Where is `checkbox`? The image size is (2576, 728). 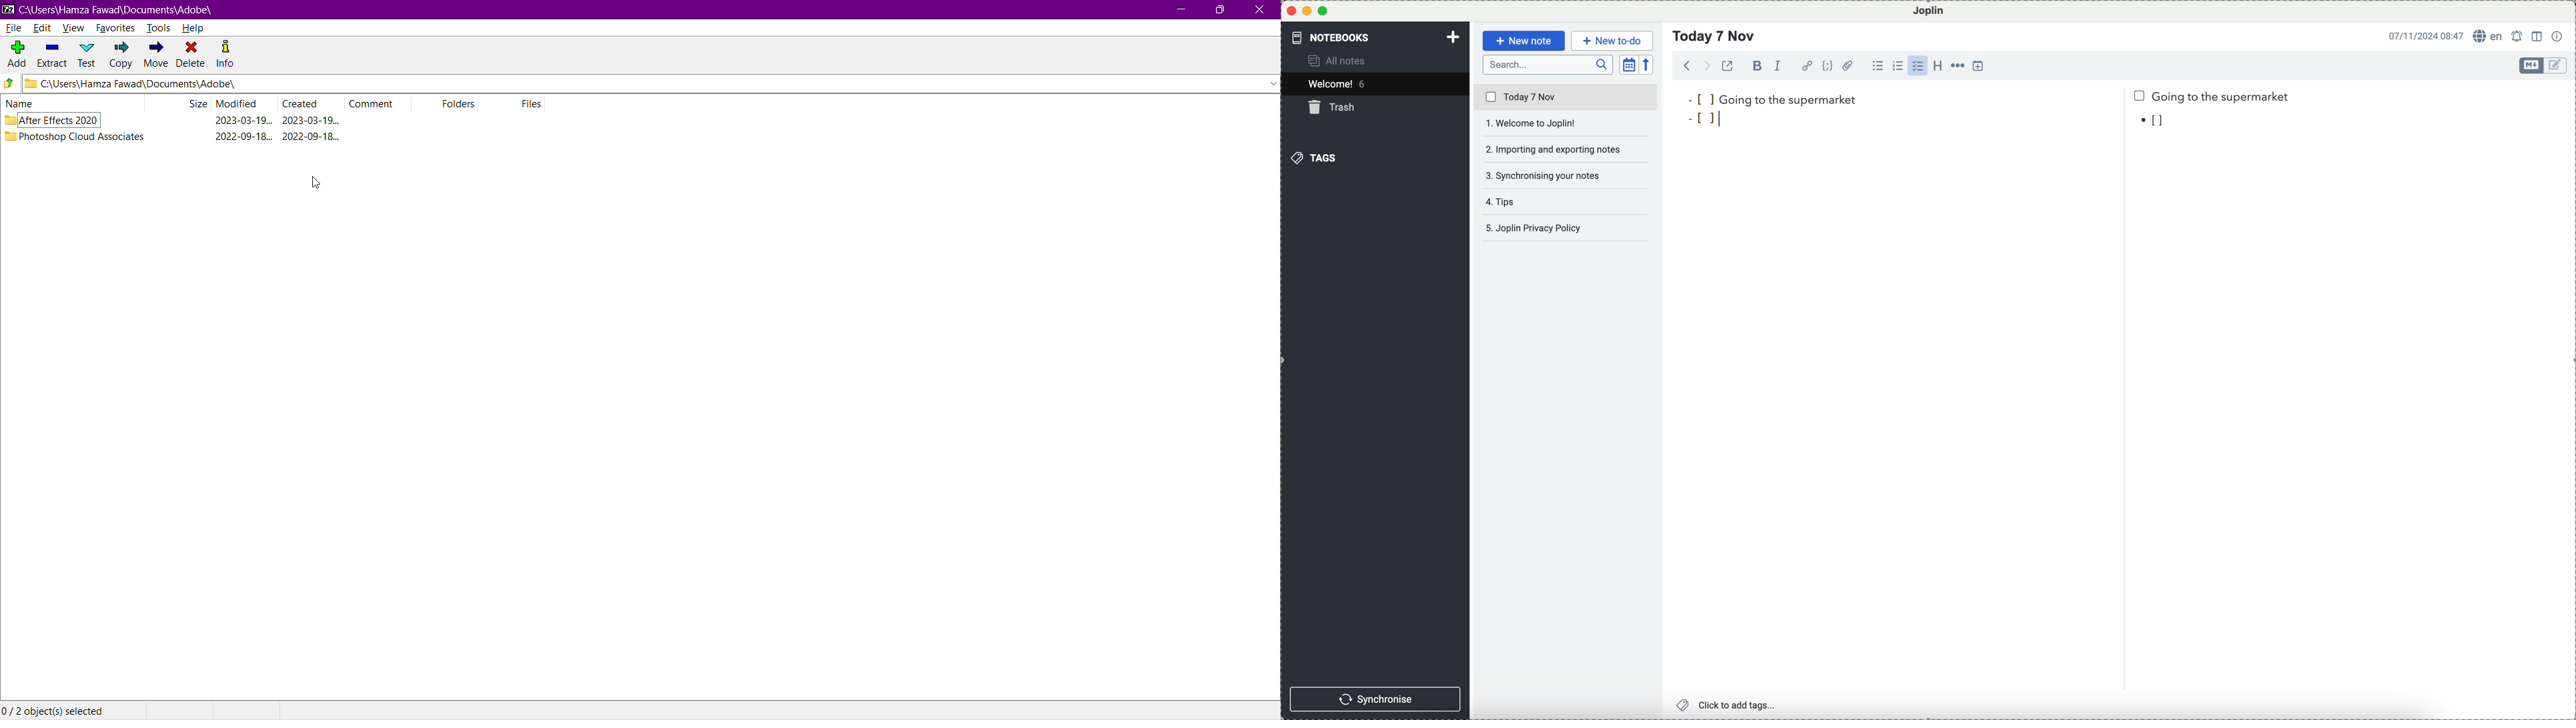 checkbox is located at coordinates (1917, 66).